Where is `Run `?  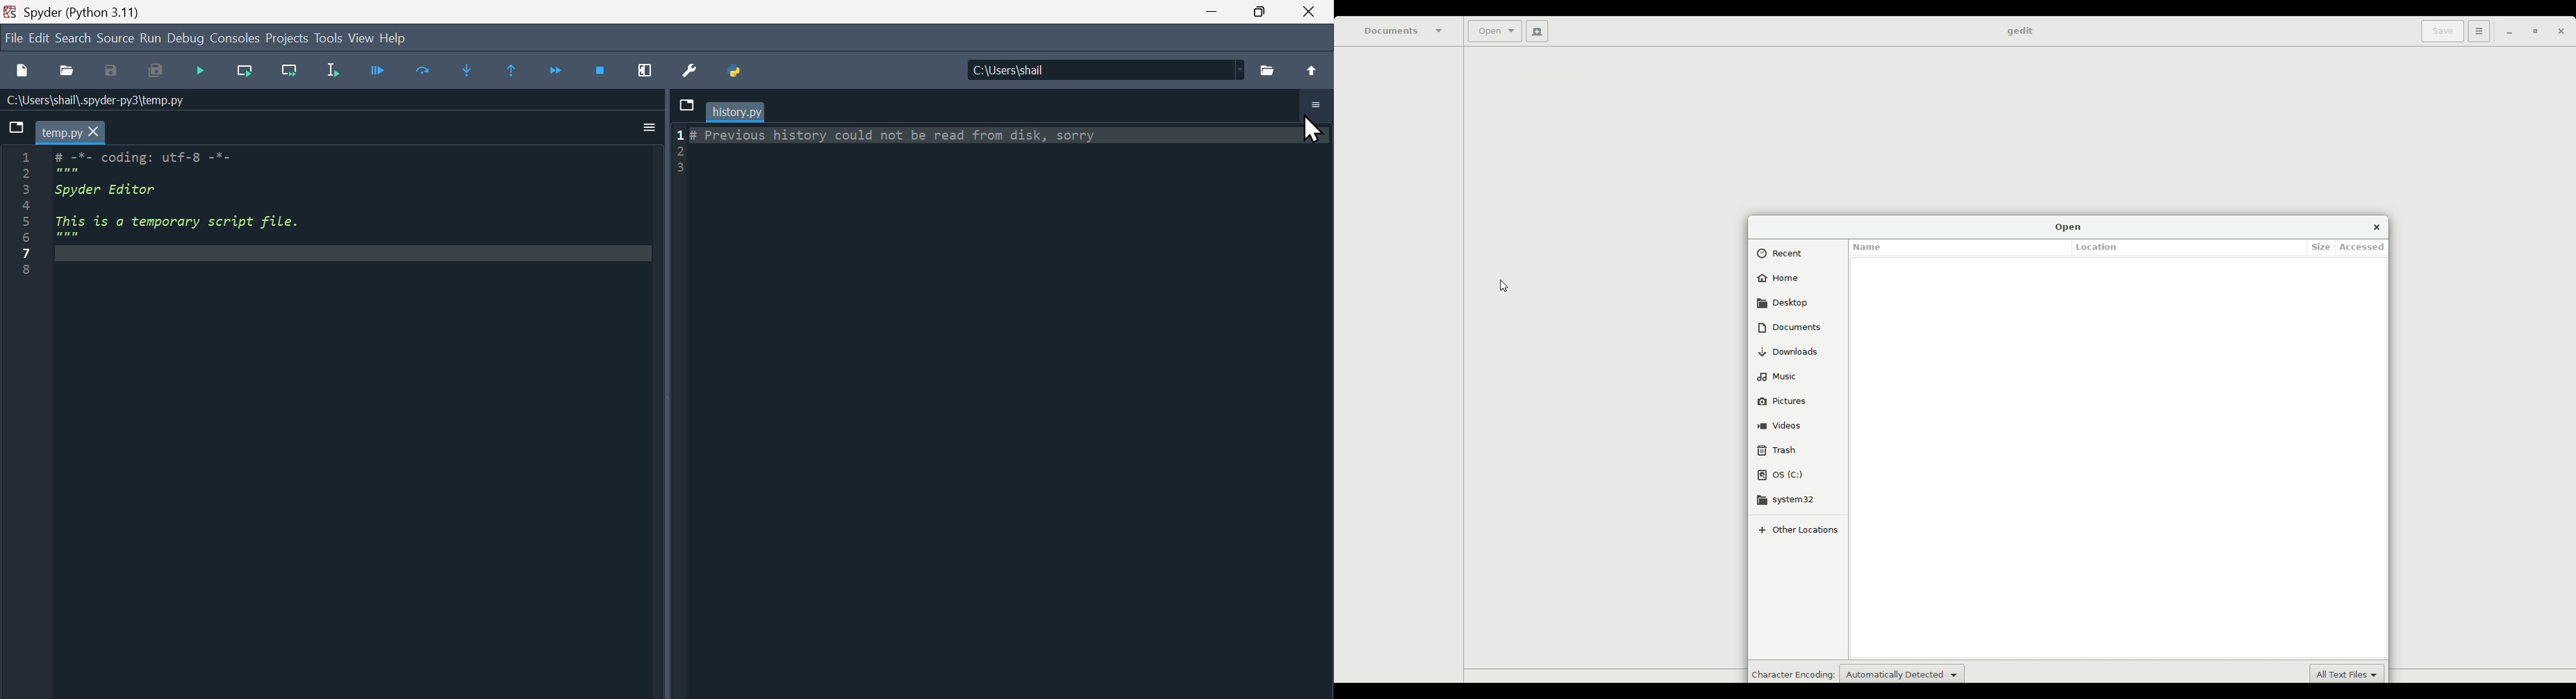
Run  is located at coordinates (205, 72).